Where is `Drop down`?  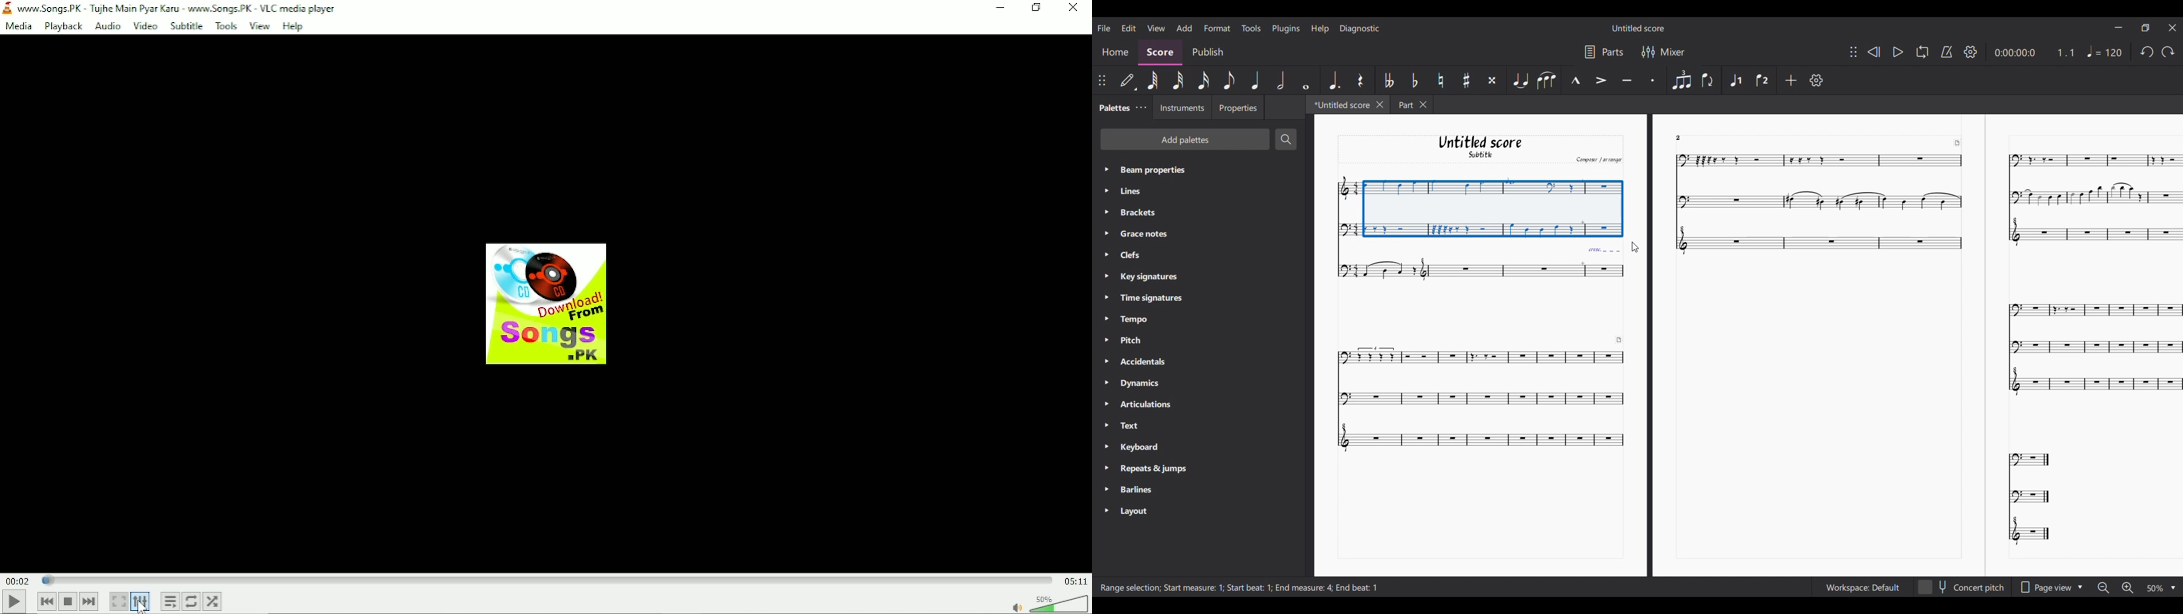
Drop down is located at coordinates (2173, 588).